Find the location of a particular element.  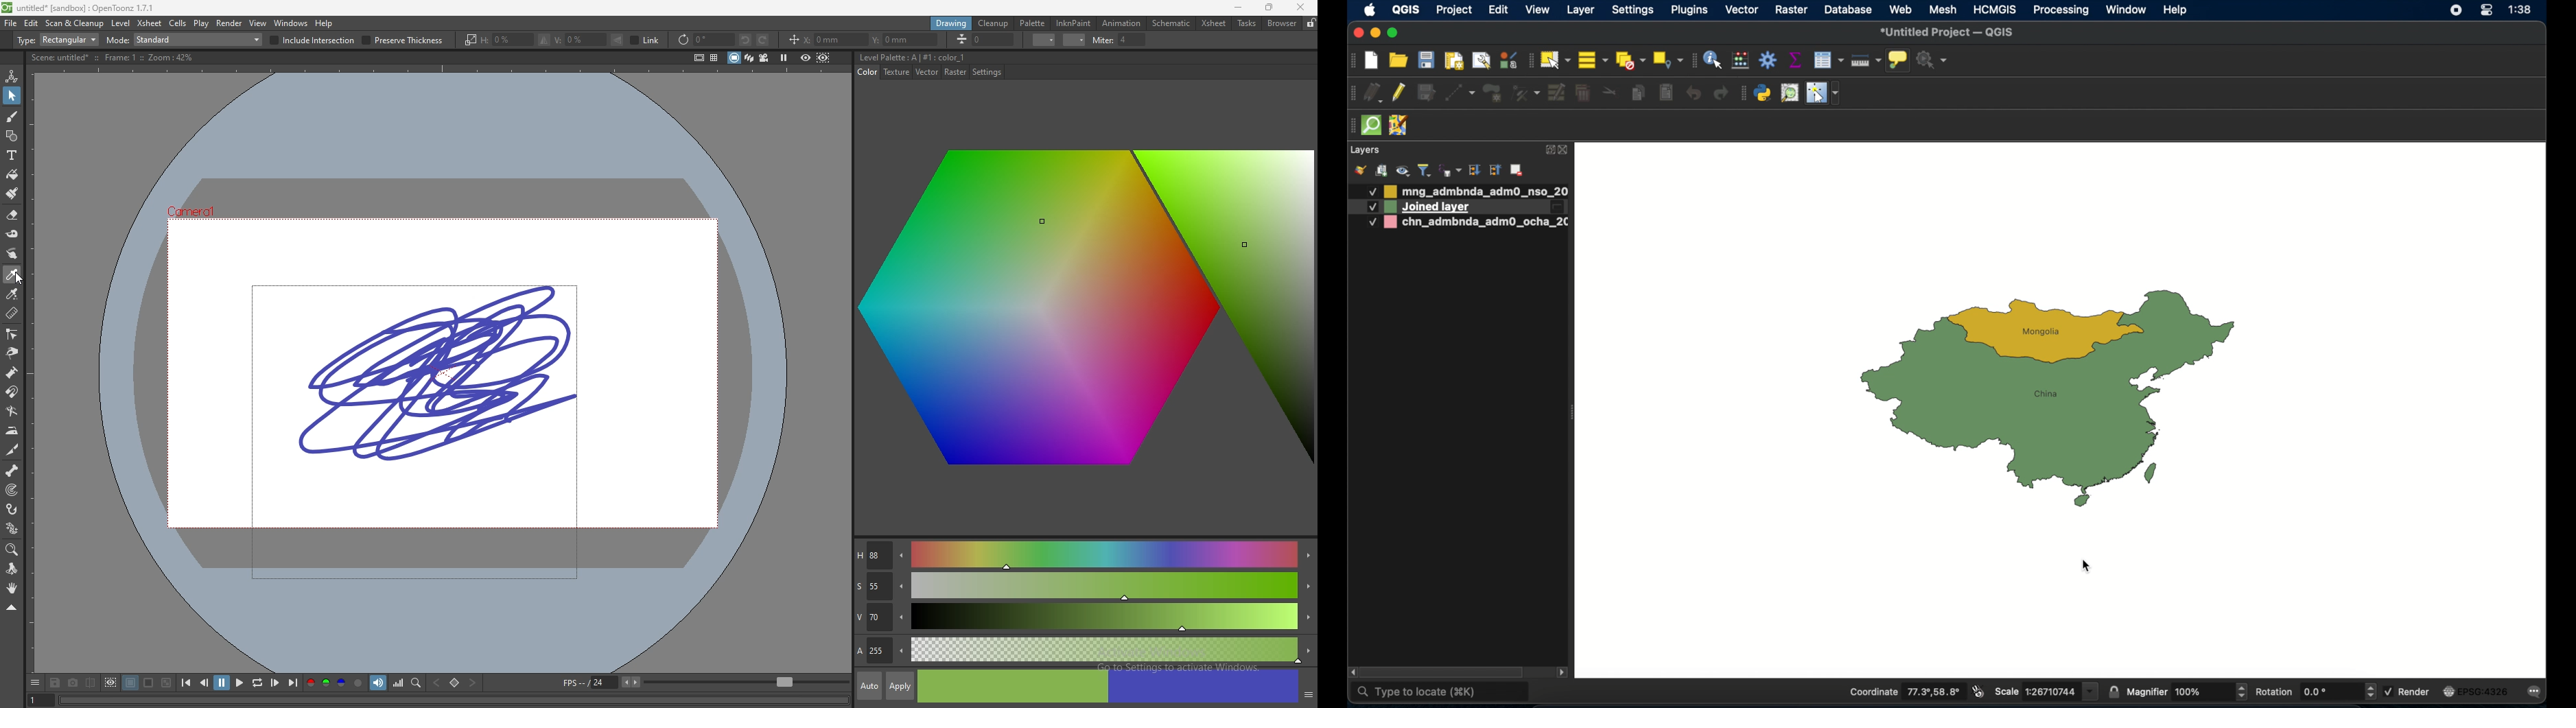

lock scale is located at coordinates (2115, 690).